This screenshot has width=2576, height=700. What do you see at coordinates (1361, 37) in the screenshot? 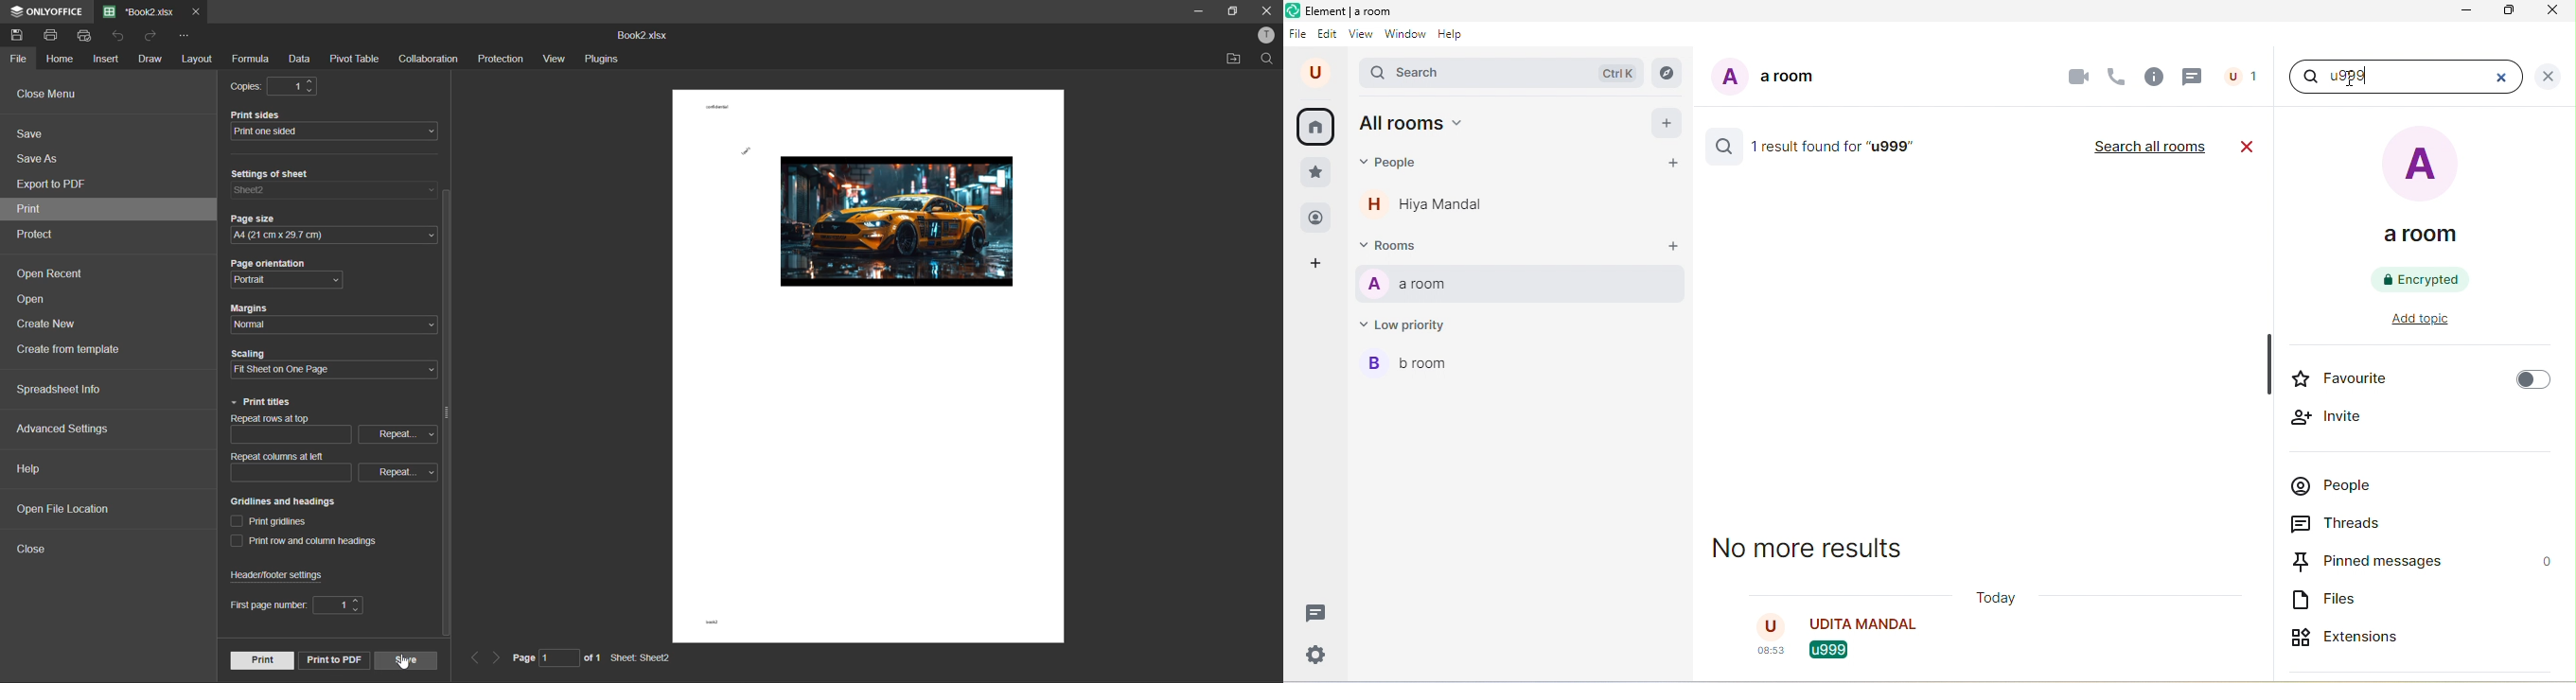
I see `view` at bounding box center [1361, 37].